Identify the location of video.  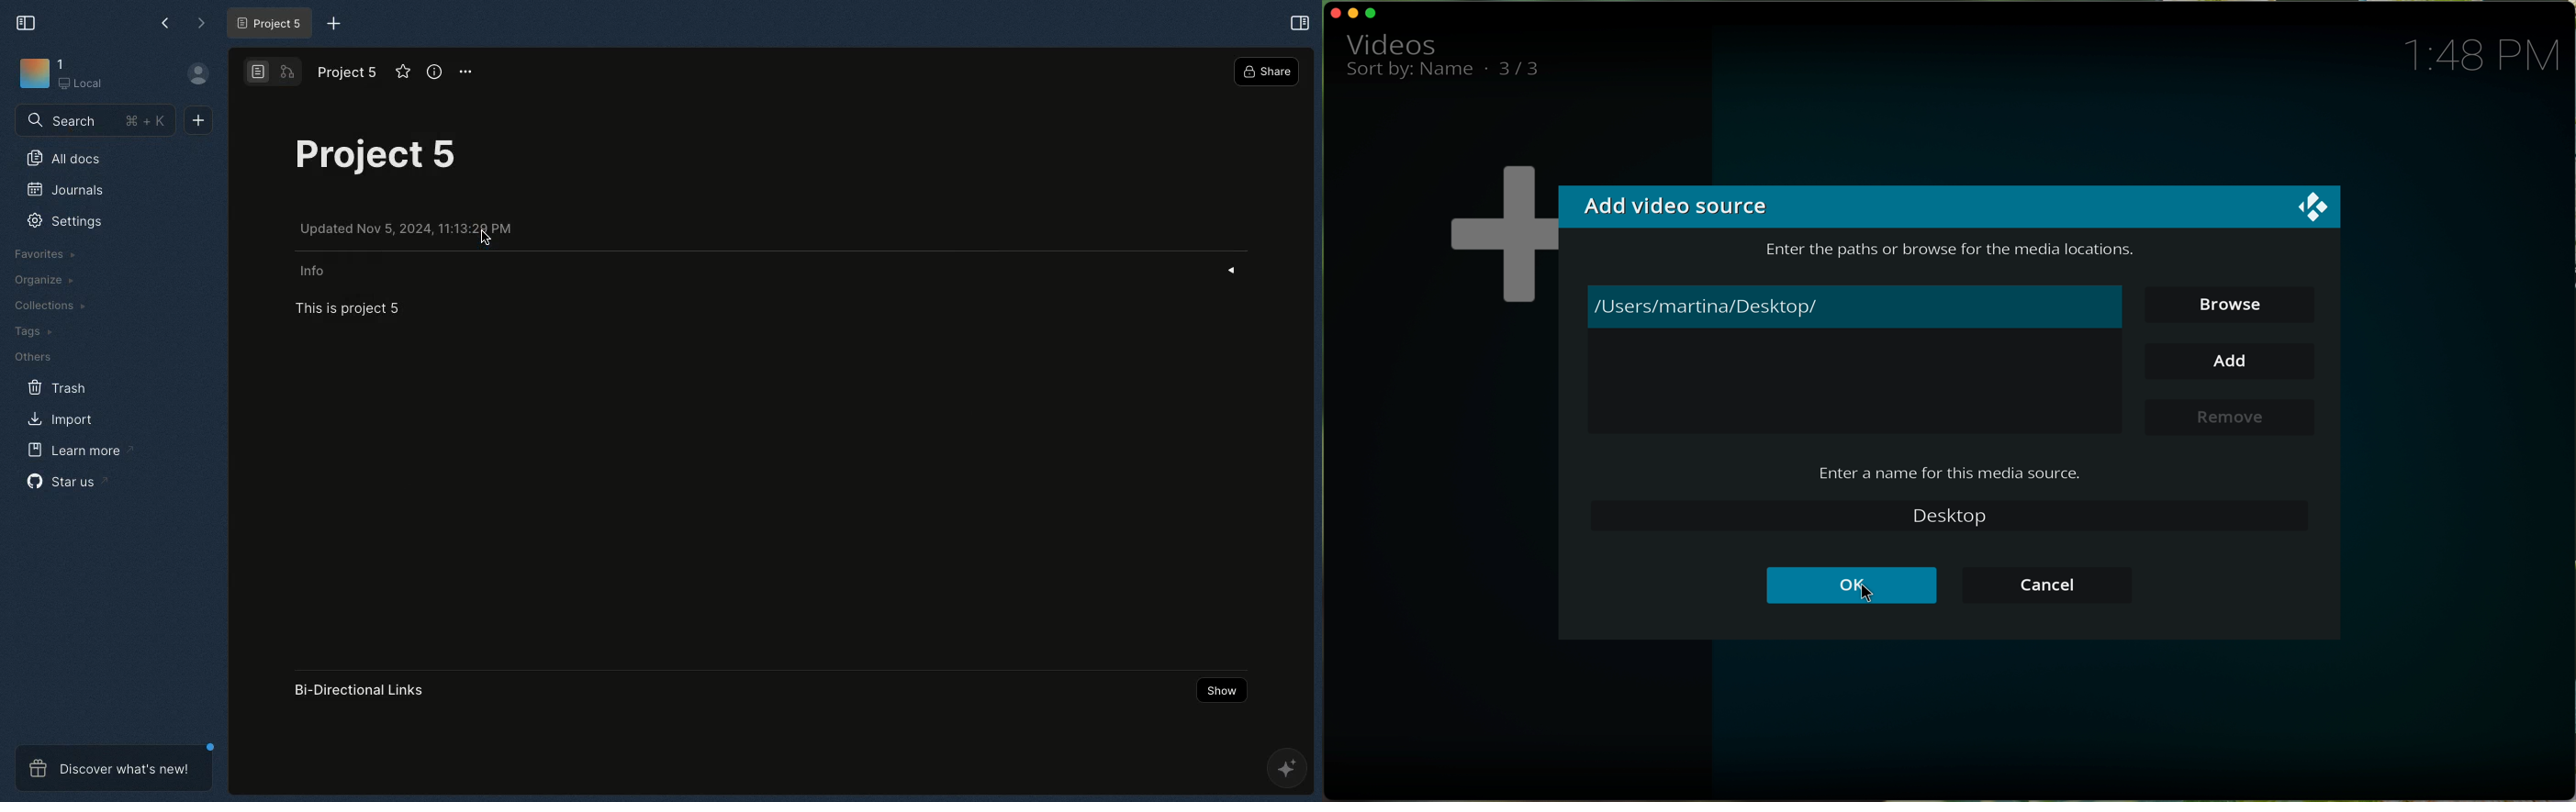
(1391, 43).